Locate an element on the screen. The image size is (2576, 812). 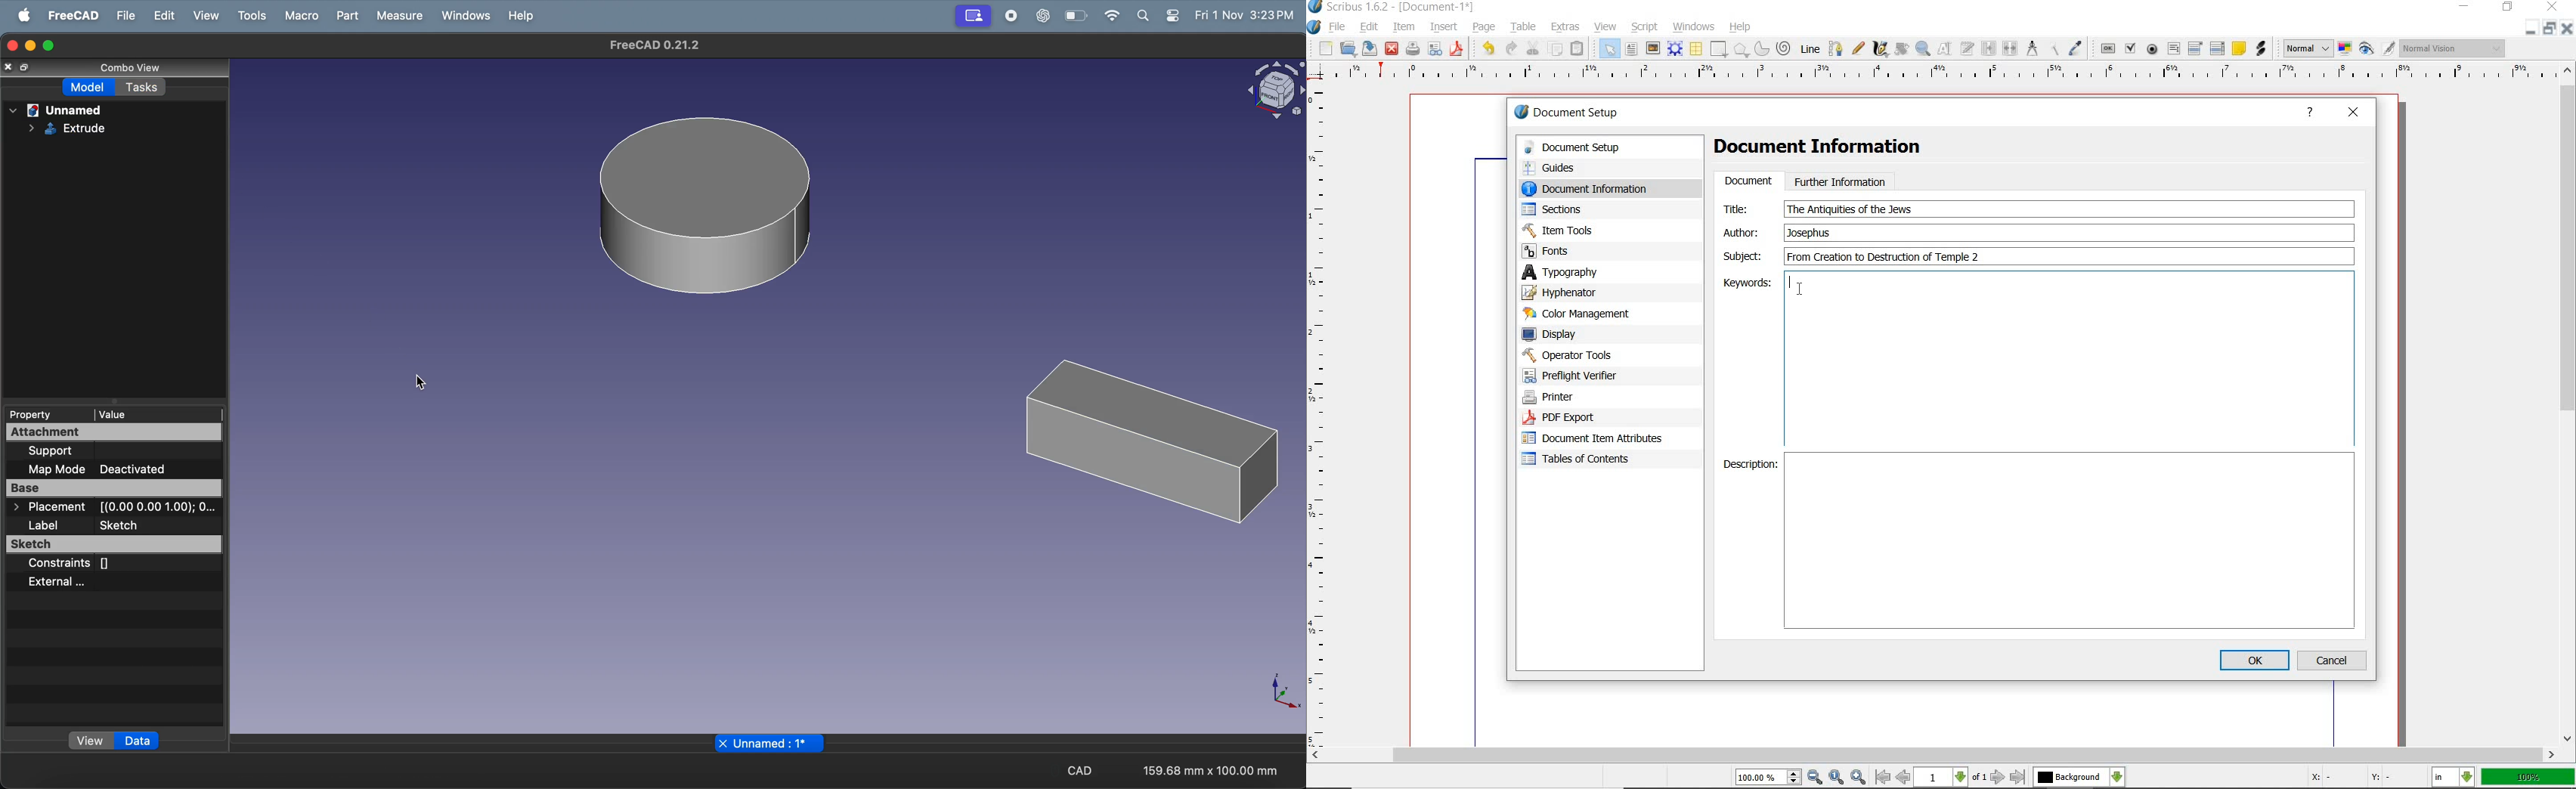
sections is located at coordinates (1585, 209).